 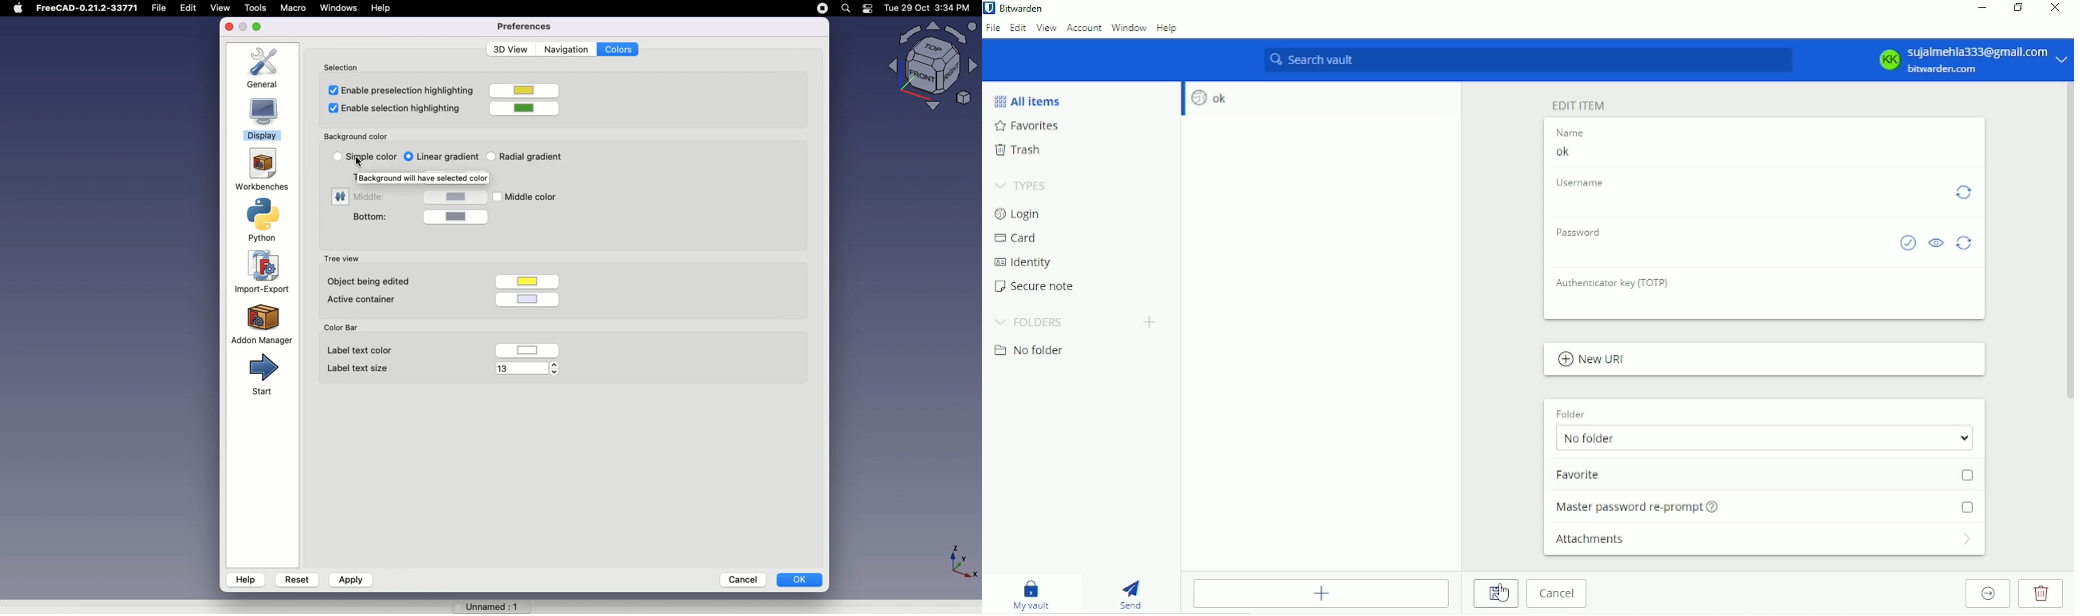 What do you see at coordinates (460, 216) in the screenshot?
I see `color` at bounding box center [460, 216].